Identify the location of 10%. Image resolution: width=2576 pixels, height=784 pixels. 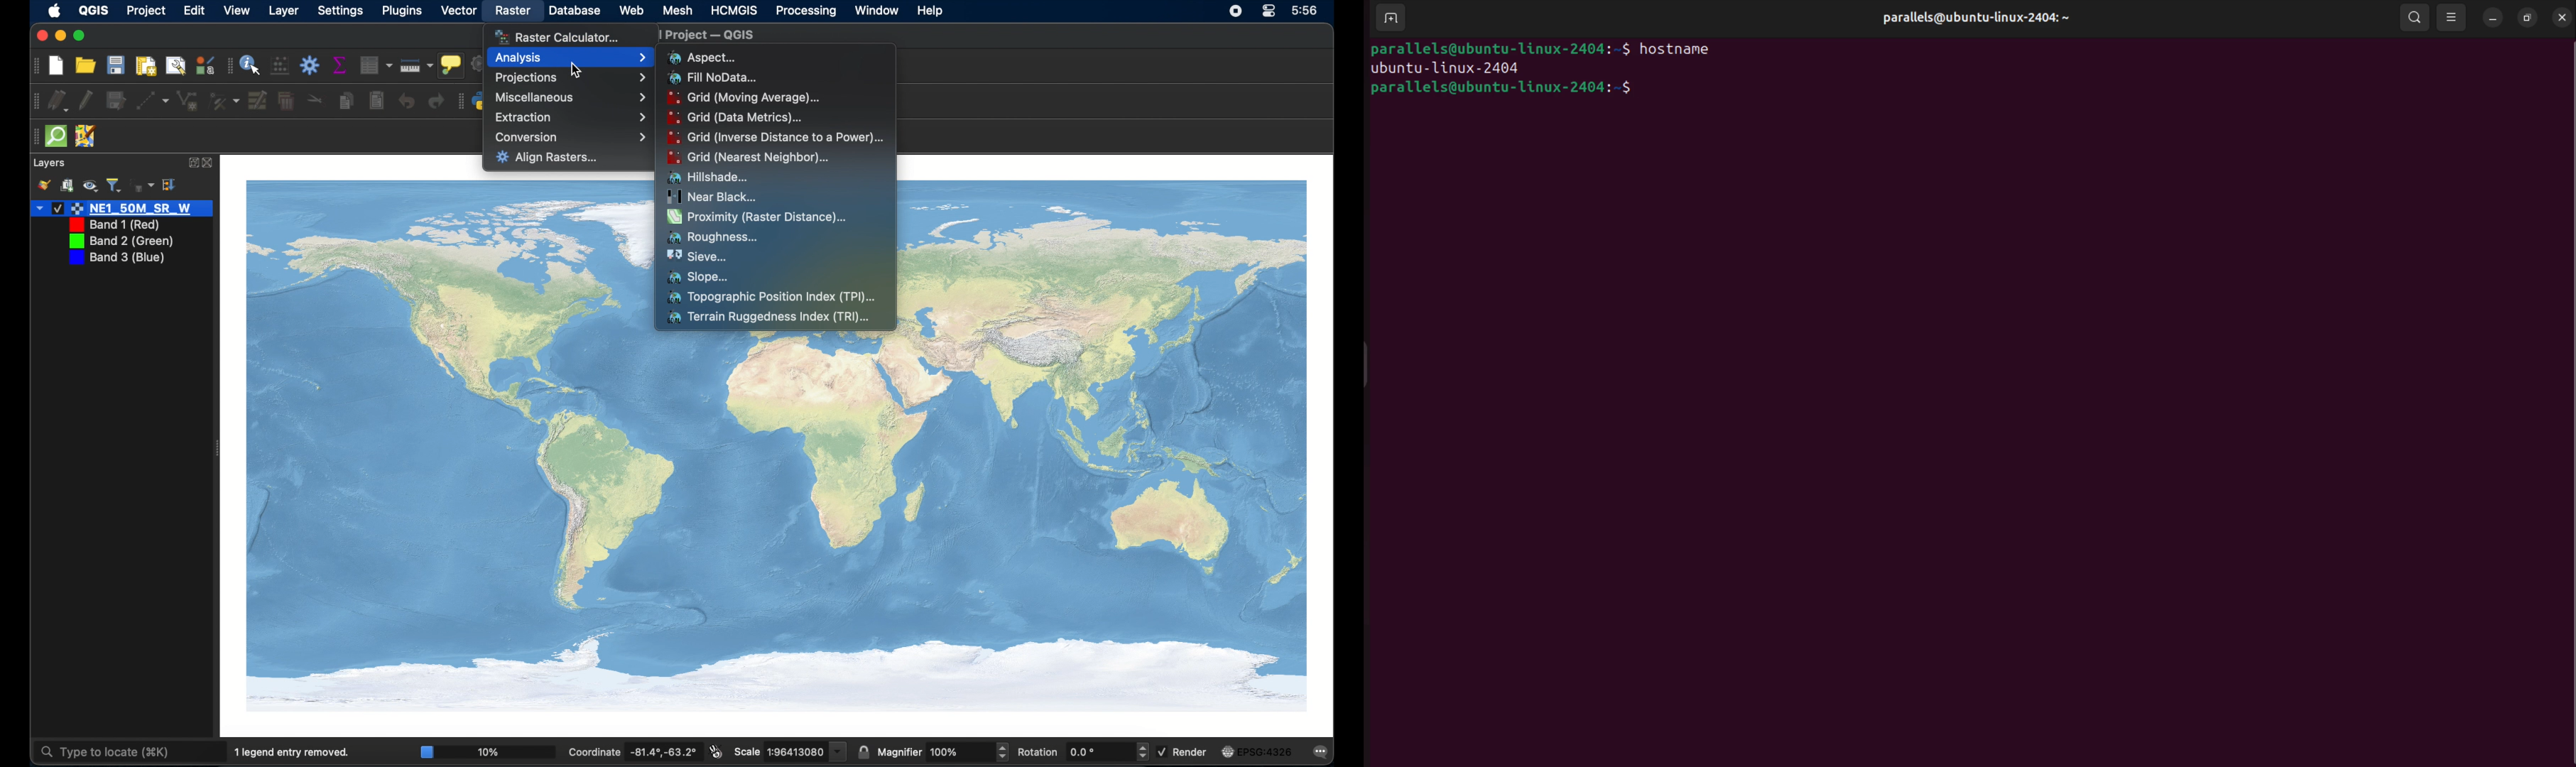
(486, 751).